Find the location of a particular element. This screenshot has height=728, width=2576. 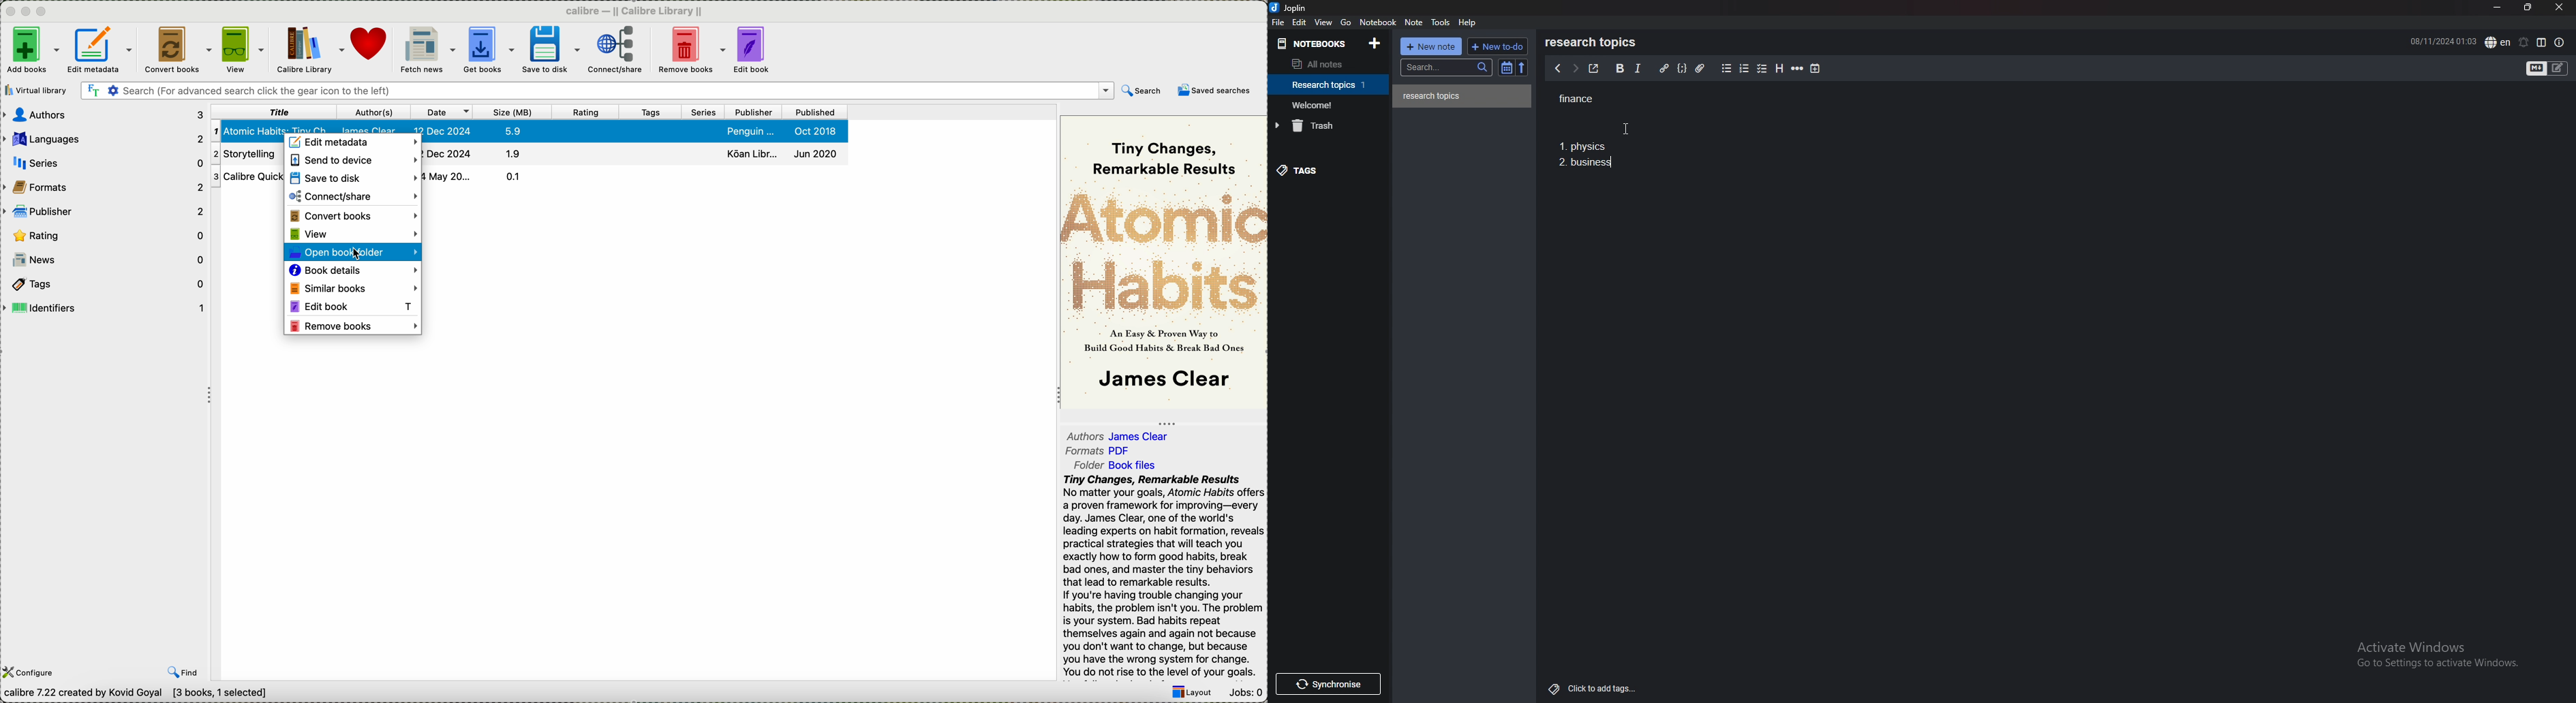

toggle sort order is located at coordinates (1507, 68).